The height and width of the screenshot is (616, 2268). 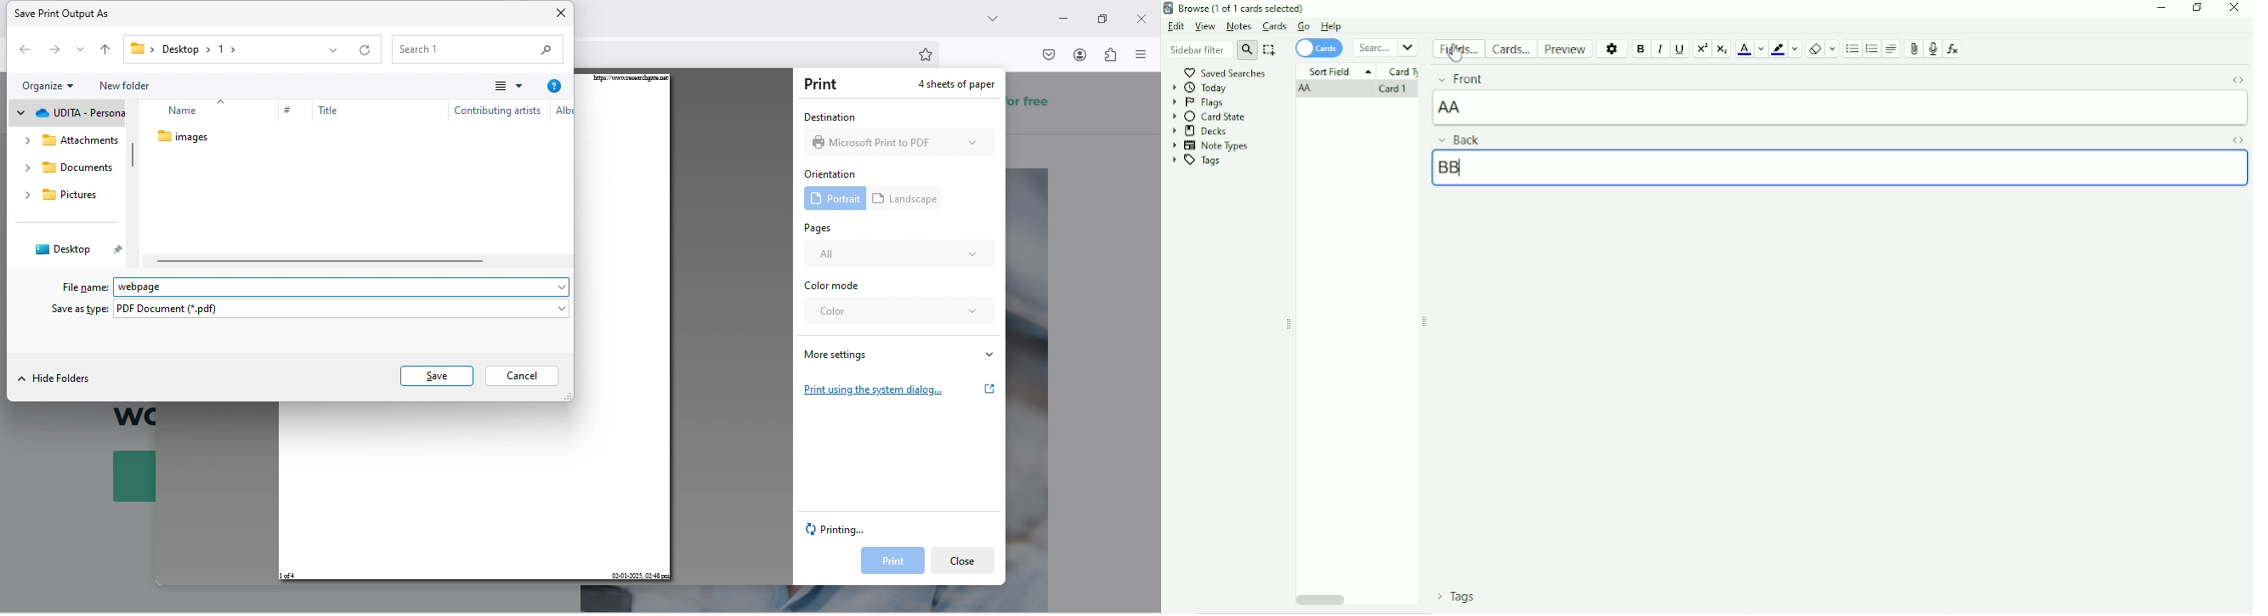 What do you see at coordinates (1081, 54) in the screenshot?
I see `account` at bounding box center [1081, 54].